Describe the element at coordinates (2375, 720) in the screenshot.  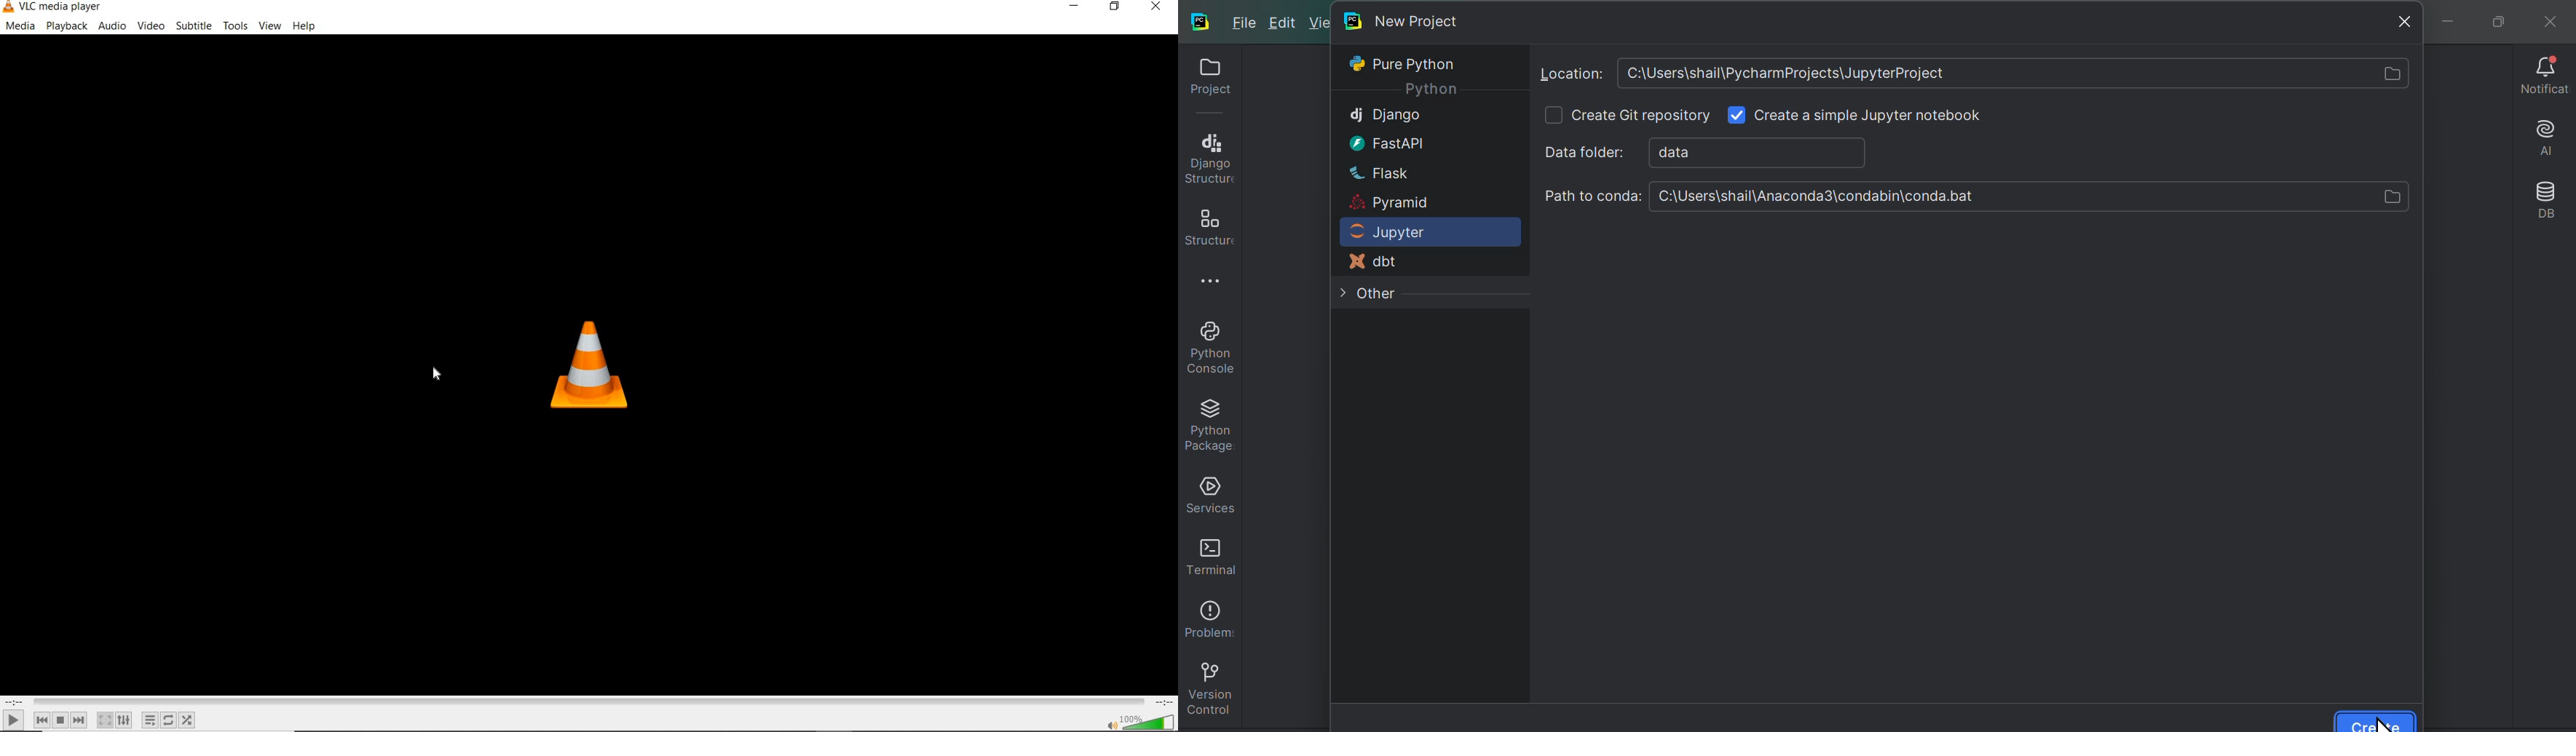
I see `create` at that location.